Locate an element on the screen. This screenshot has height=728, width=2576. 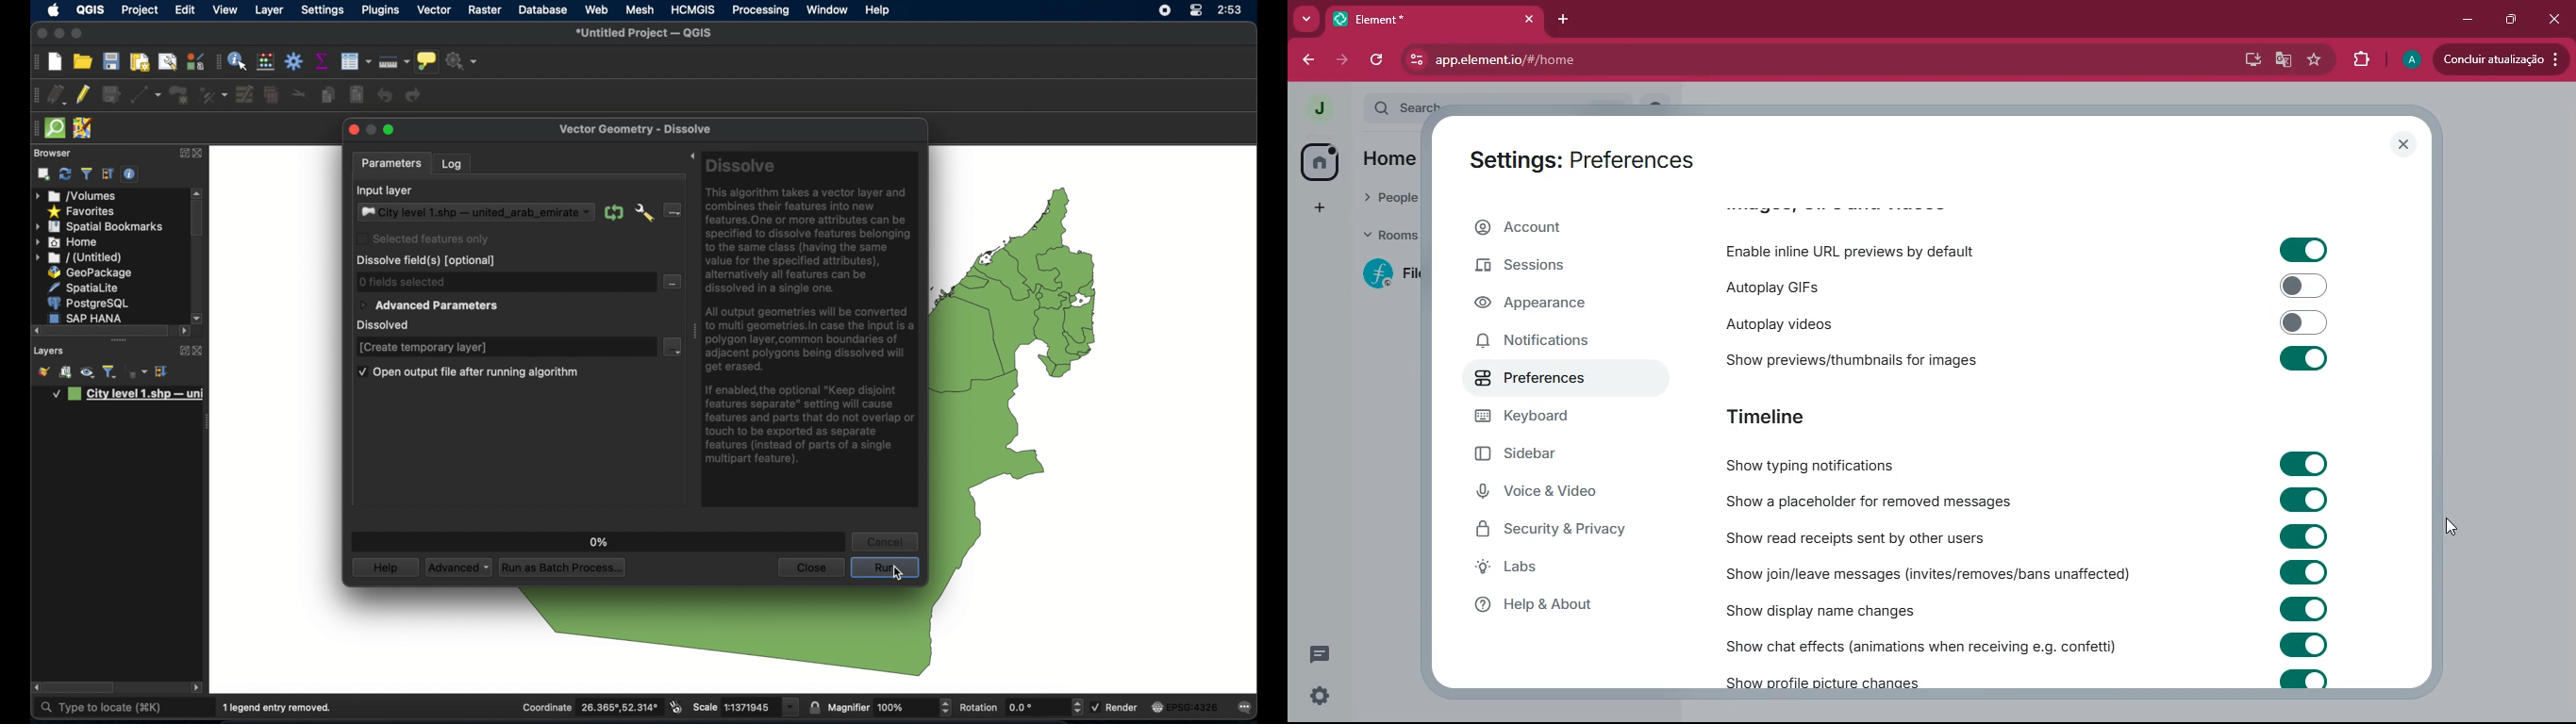
sidebar is located at coordinates (1544, 454).